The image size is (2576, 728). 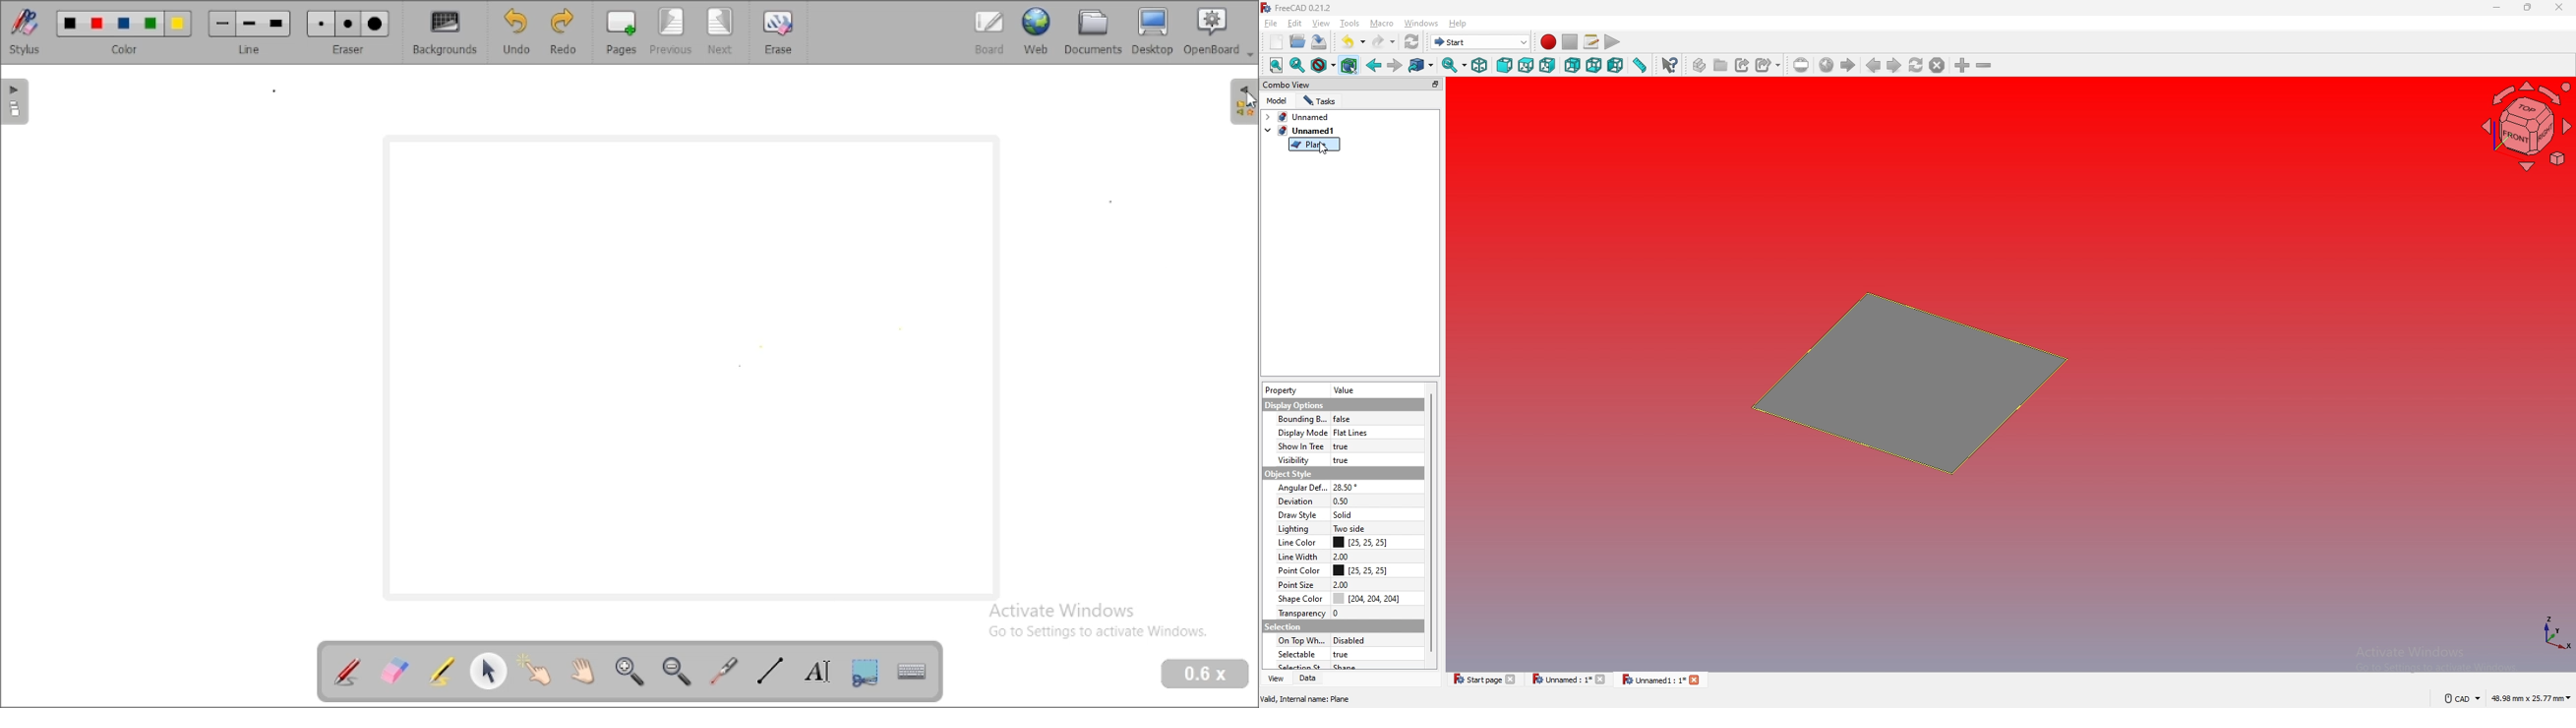 I want to click on [204, 204, 204], so click(x=1368, y=597).